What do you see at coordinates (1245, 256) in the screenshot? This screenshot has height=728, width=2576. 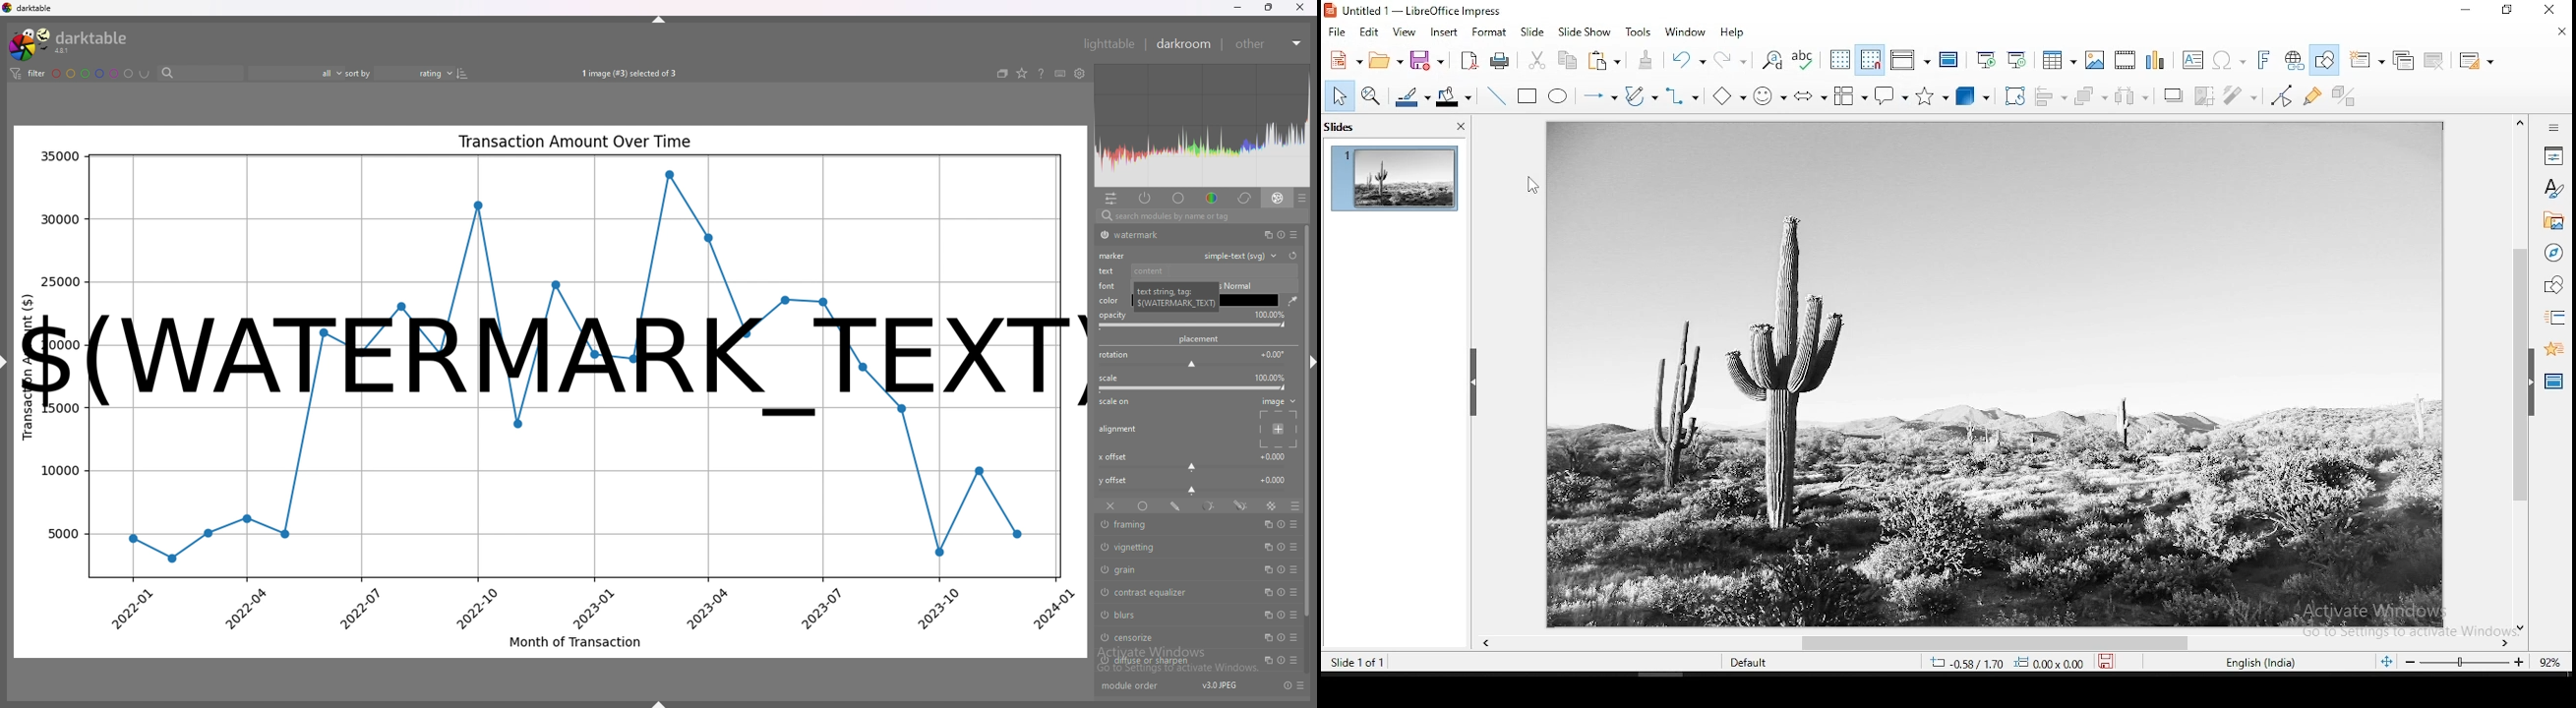 I see `watermark type` at bounding box center [1245, 256].